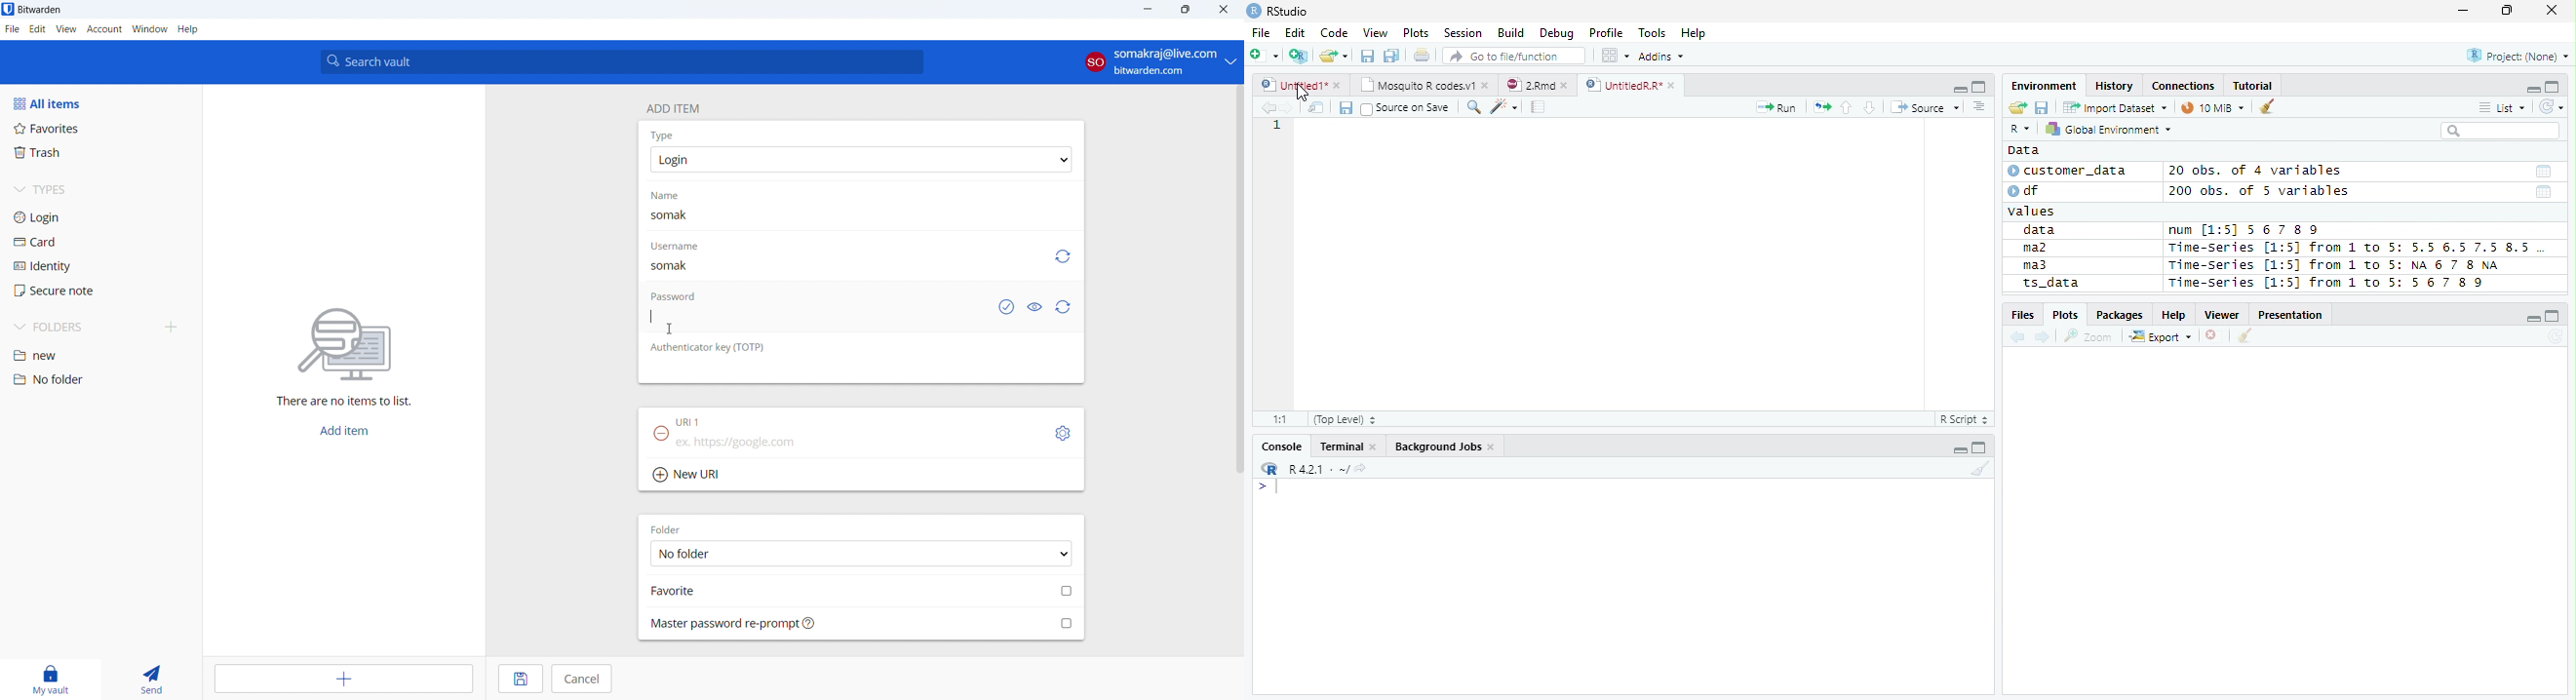 The image size is (2576, 700). Describe the element at coordinates (2023, 150) in the screenshot. I see `Data` at that location.